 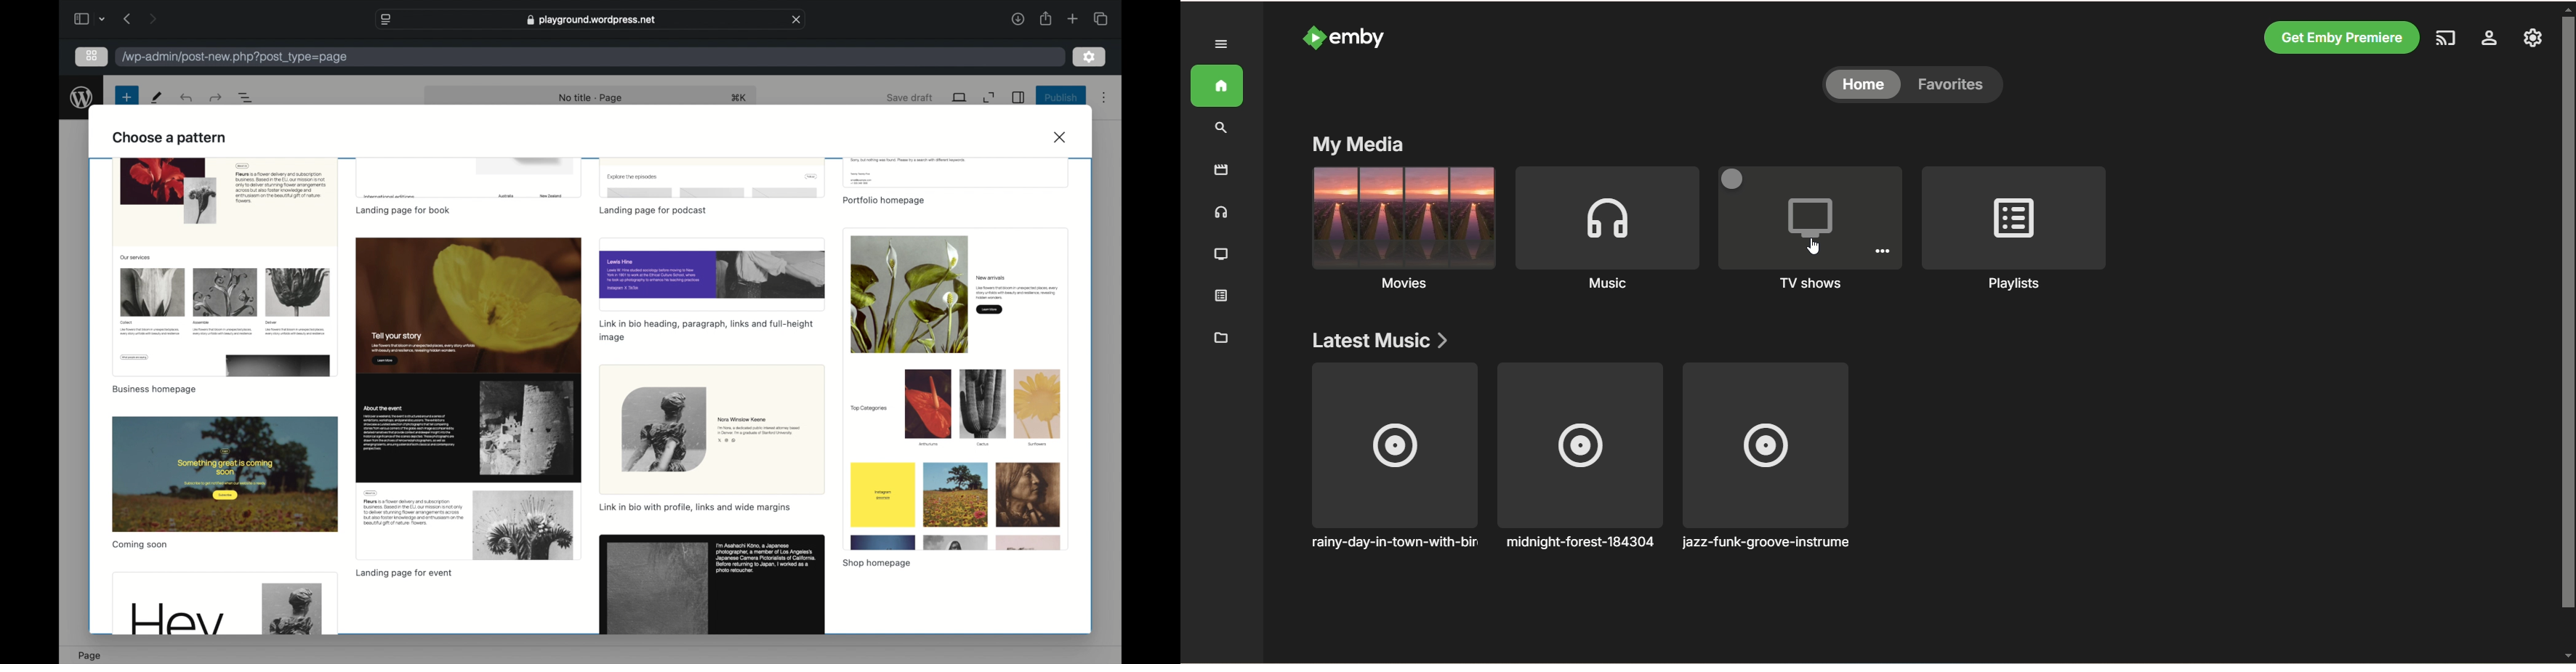 What do you see at coordinates (157, 98) in the screenshot?
I see `tools` at bounding box center [157, 98].